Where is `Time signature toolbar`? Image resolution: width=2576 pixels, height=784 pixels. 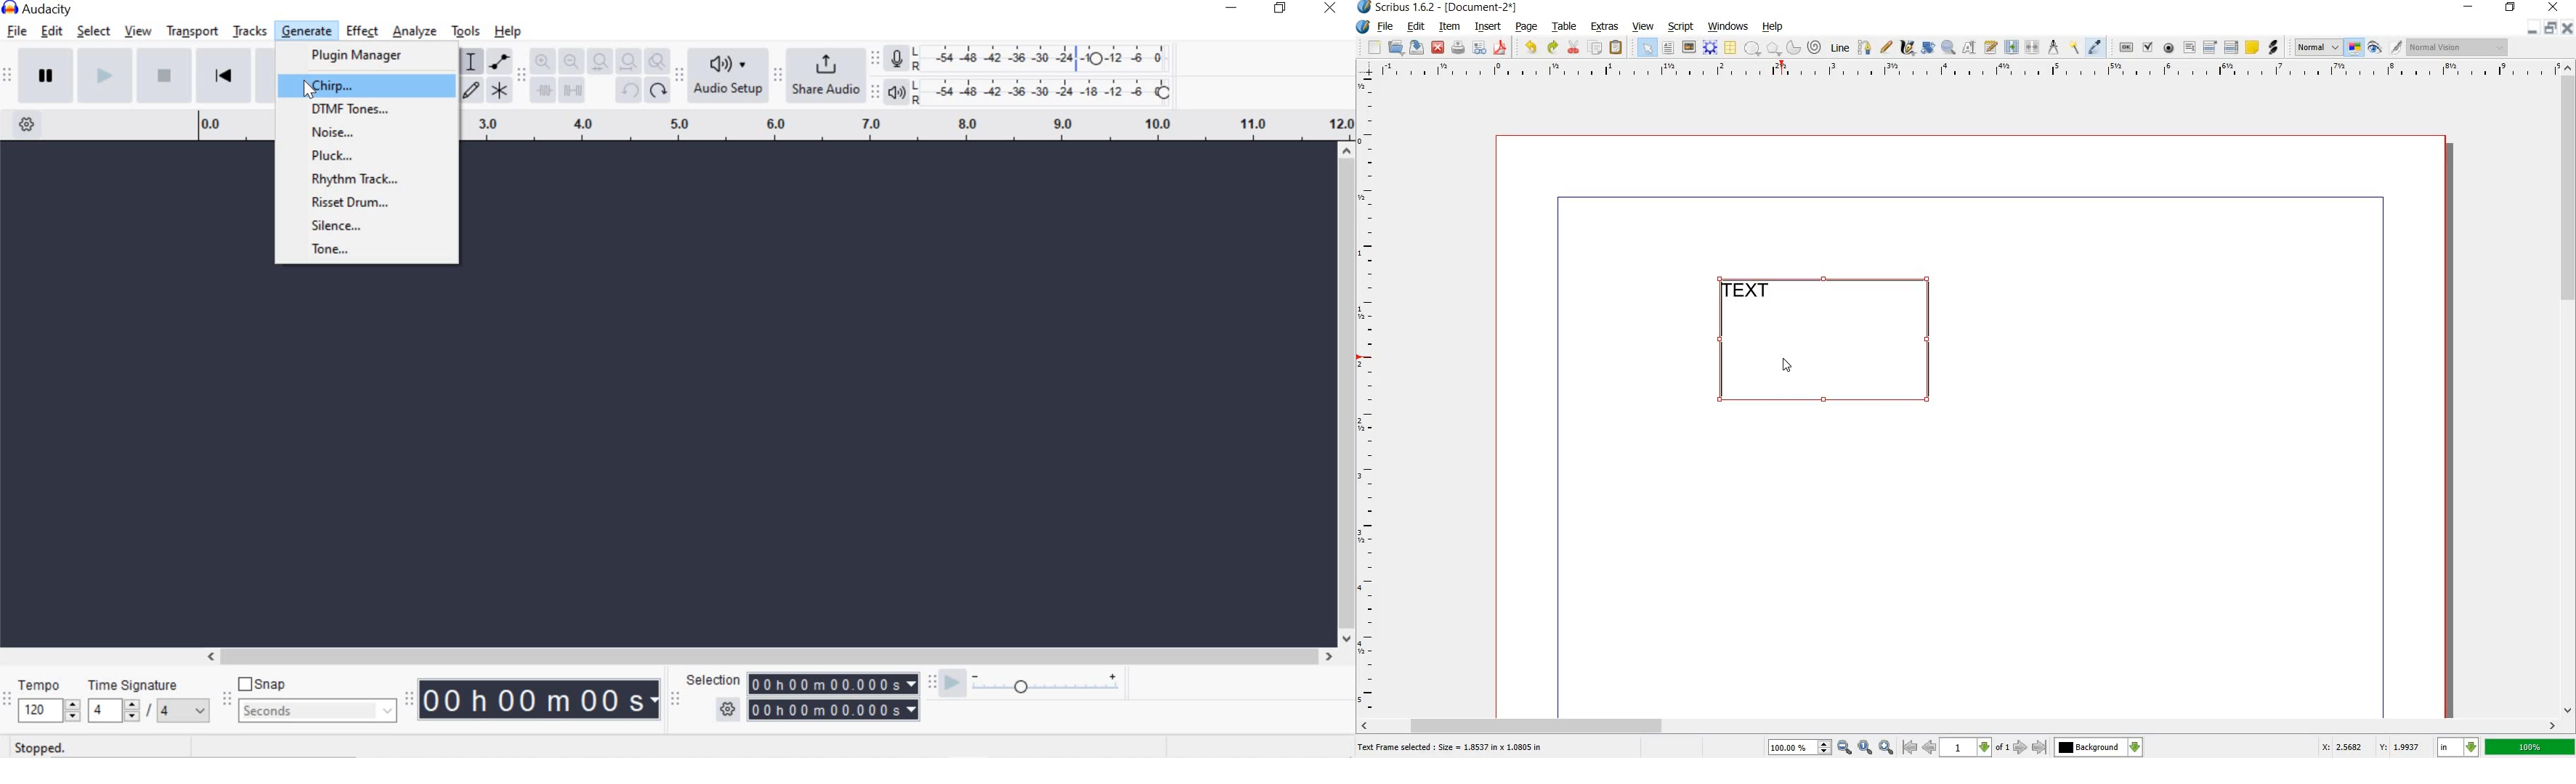
Time signature toolbar is located at coordinates (7, 701).